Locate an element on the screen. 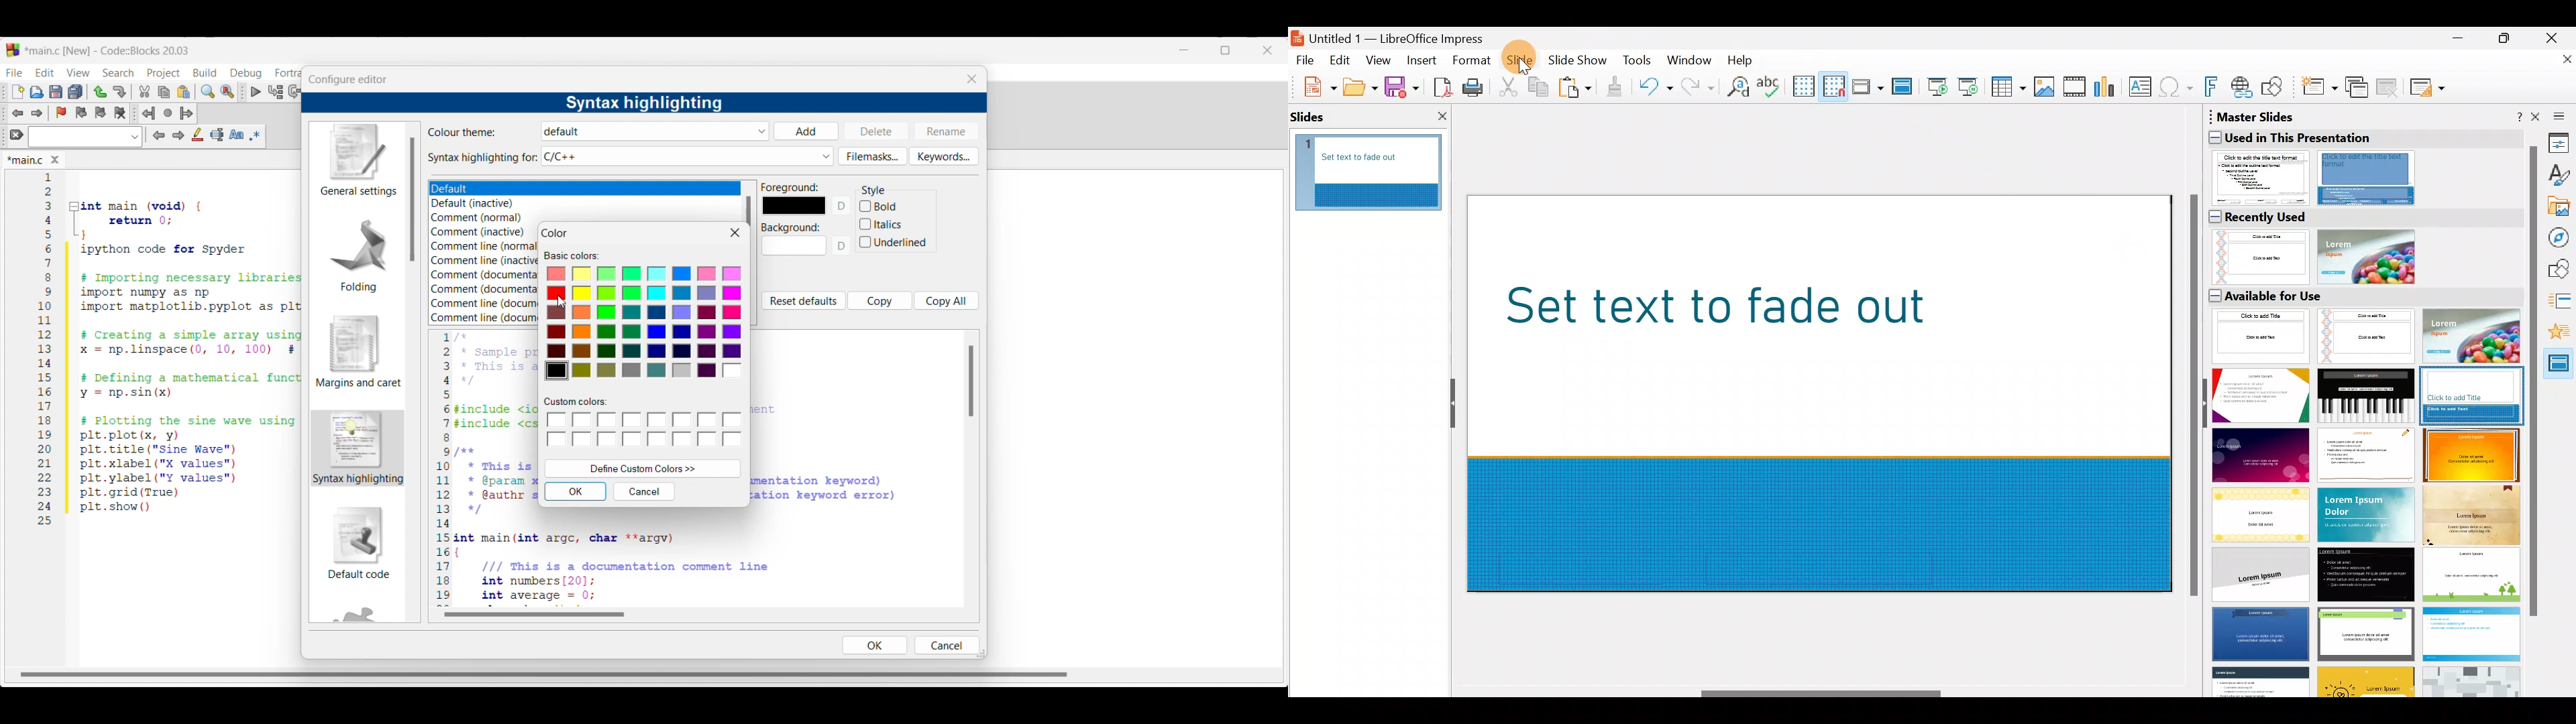  Previous is located at coordinates (159, 135).